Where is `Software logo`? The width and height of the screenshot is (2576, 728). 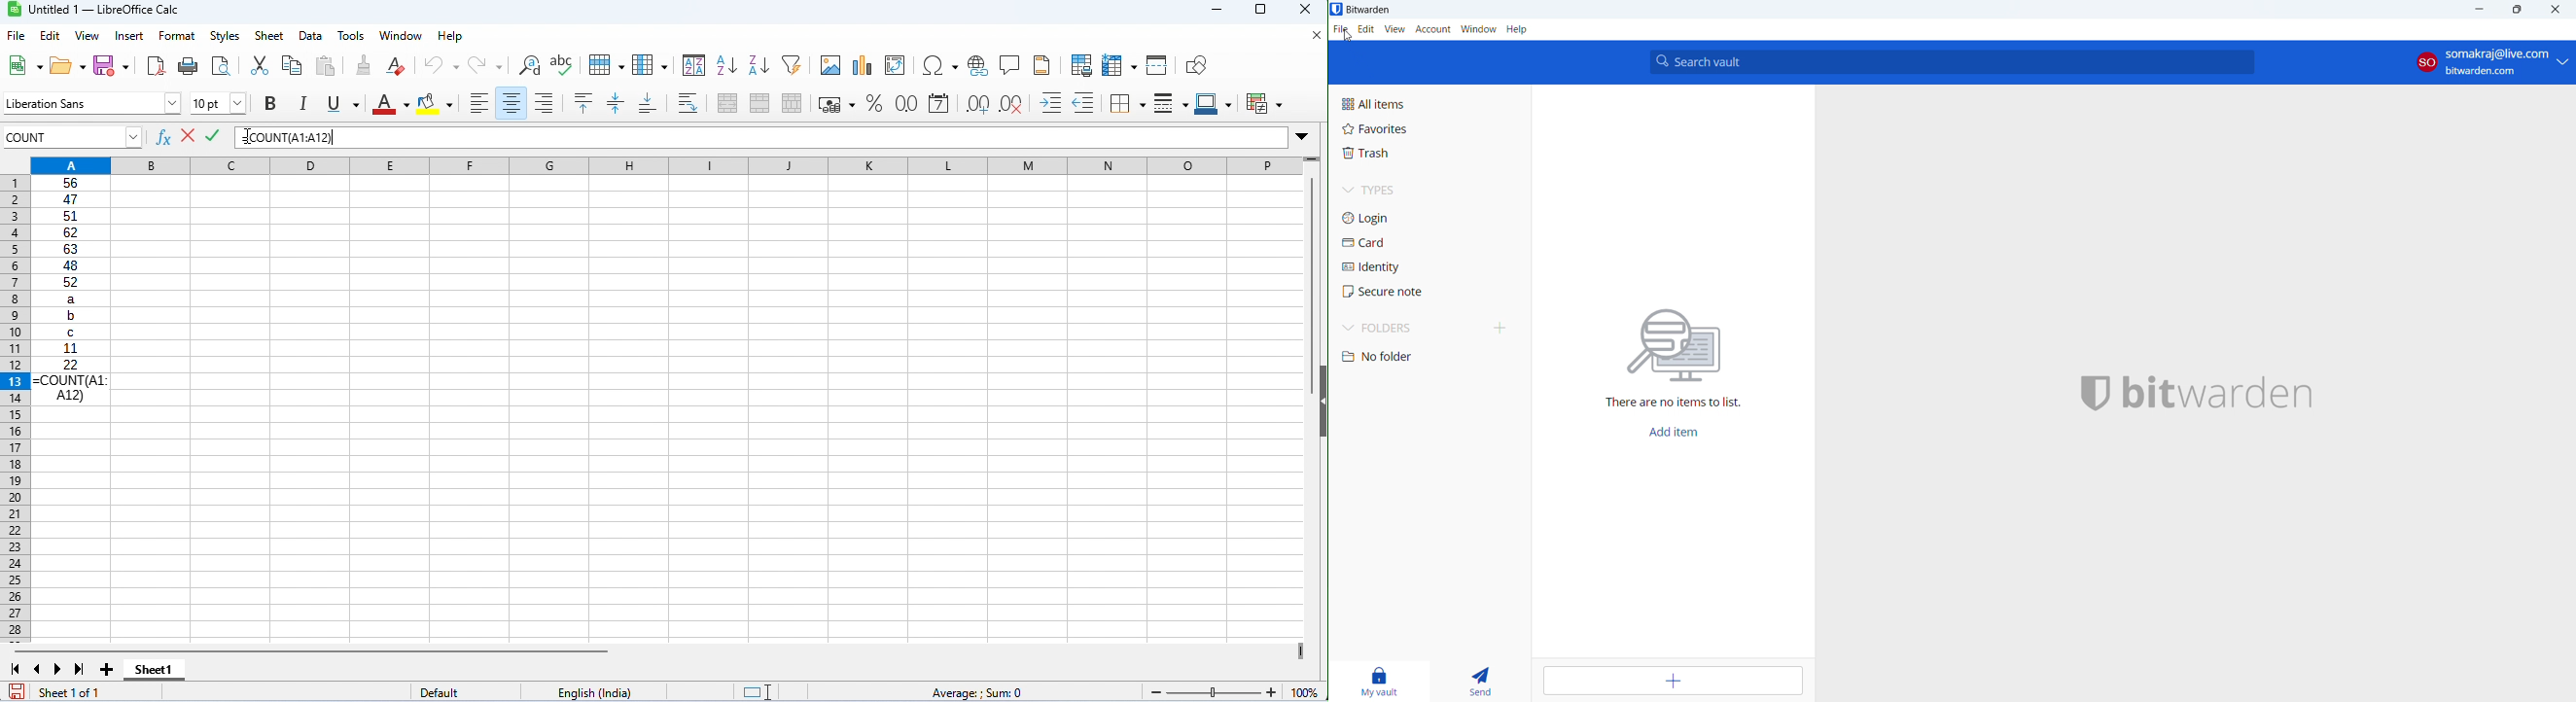 Software logo is located at coordinates (16, 10).